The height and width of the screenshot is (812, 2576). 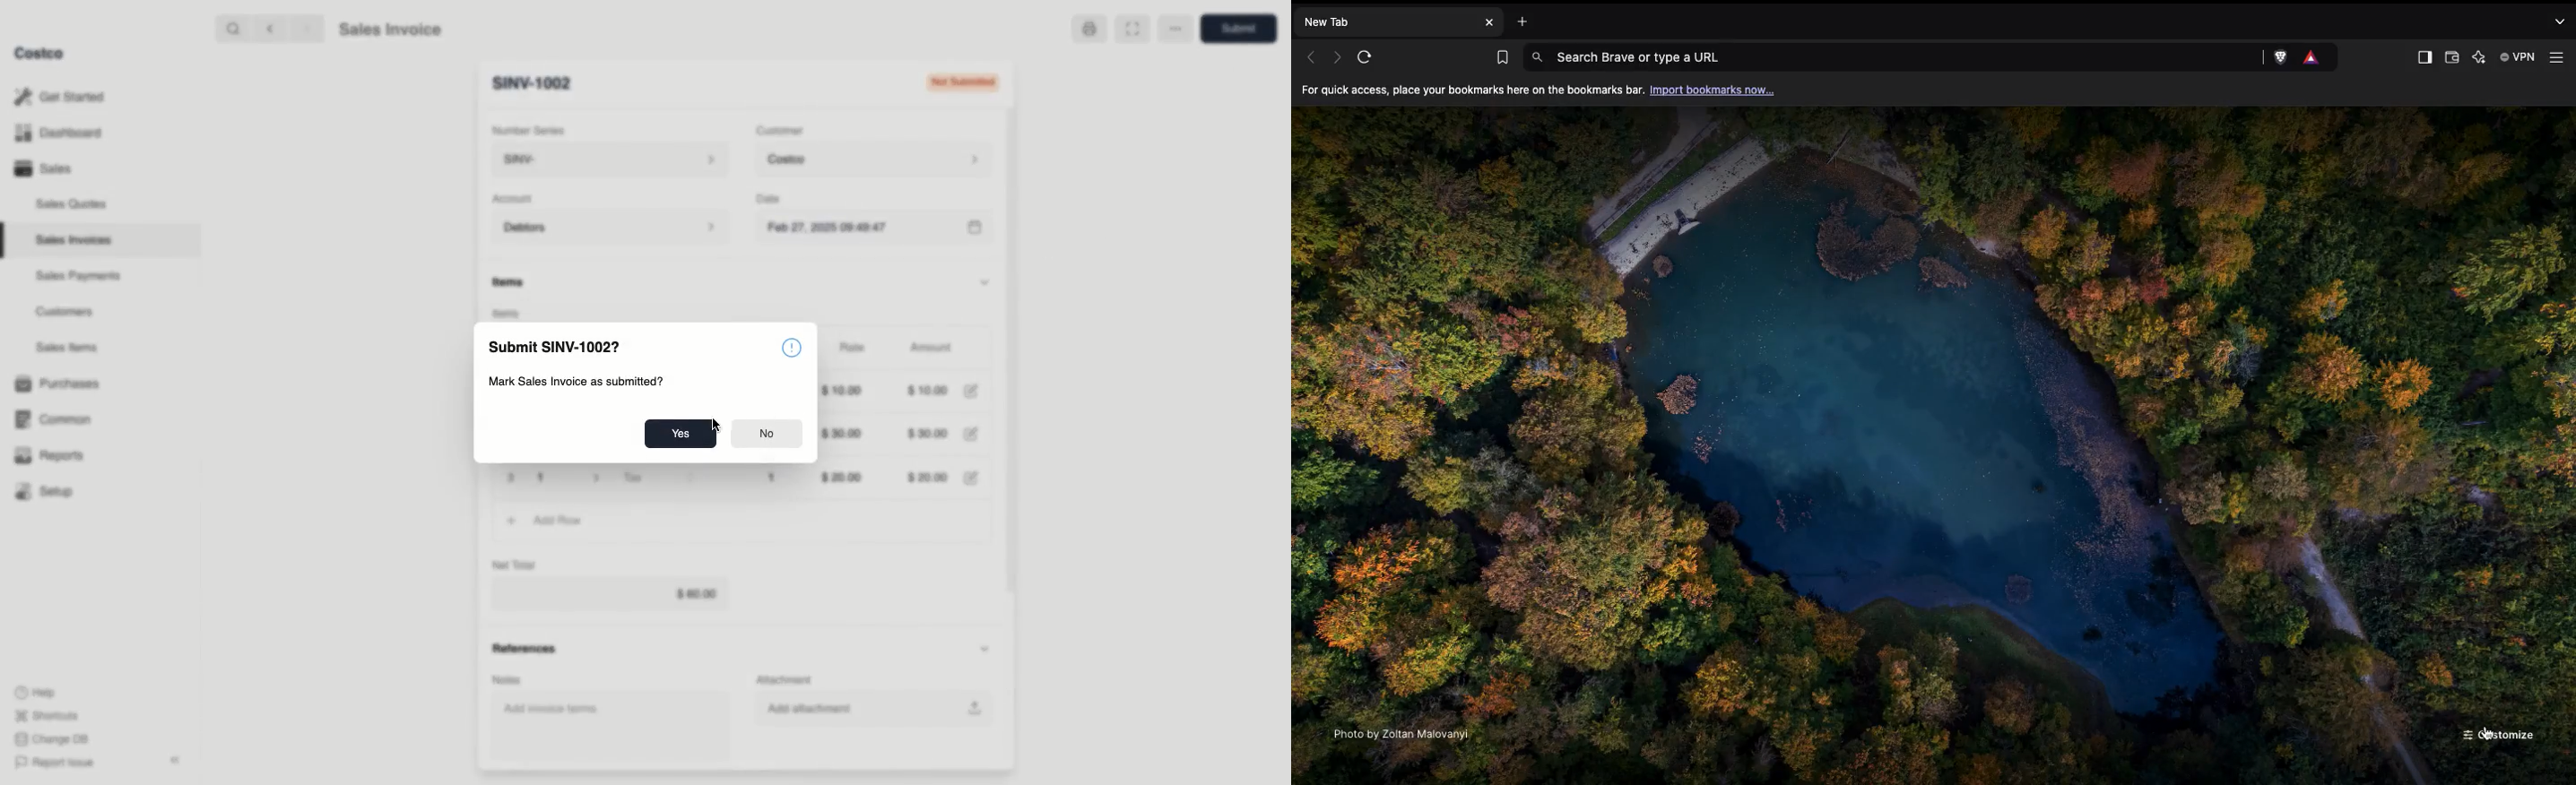 What do you see at coordinates (63, 97) in the screenshot?
I see `Get Started` at bounding box center [63, 97].